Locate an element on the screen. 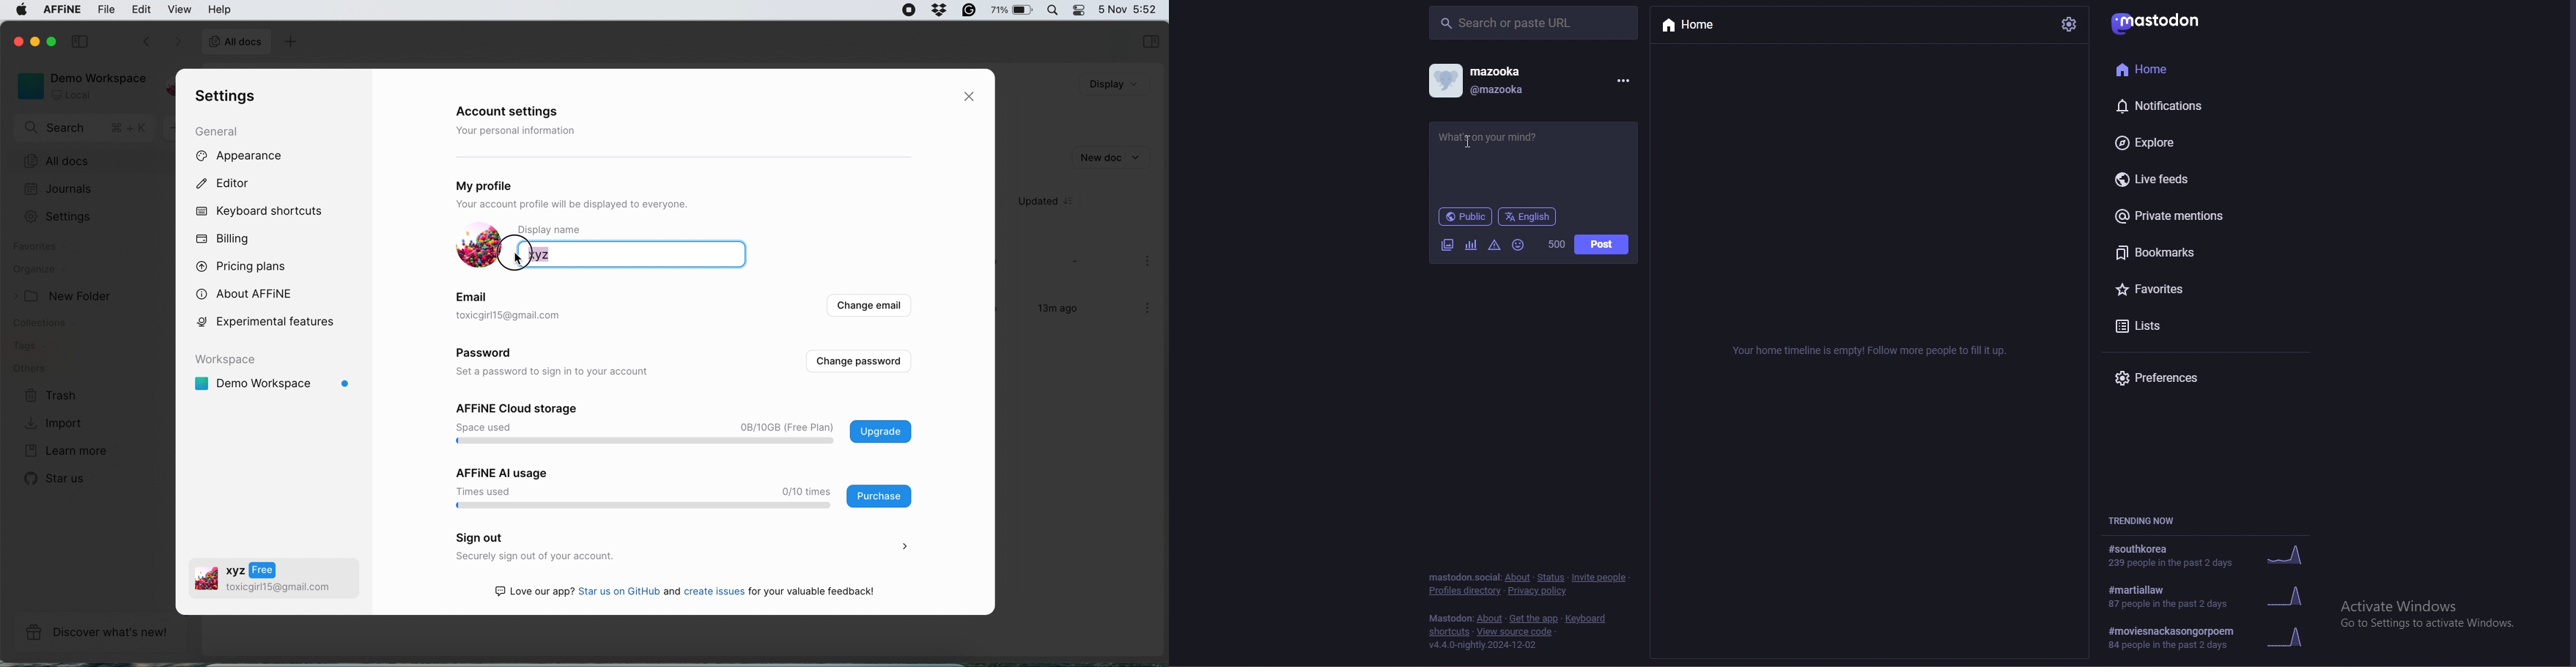  journals is located at coordinates (58, 190).